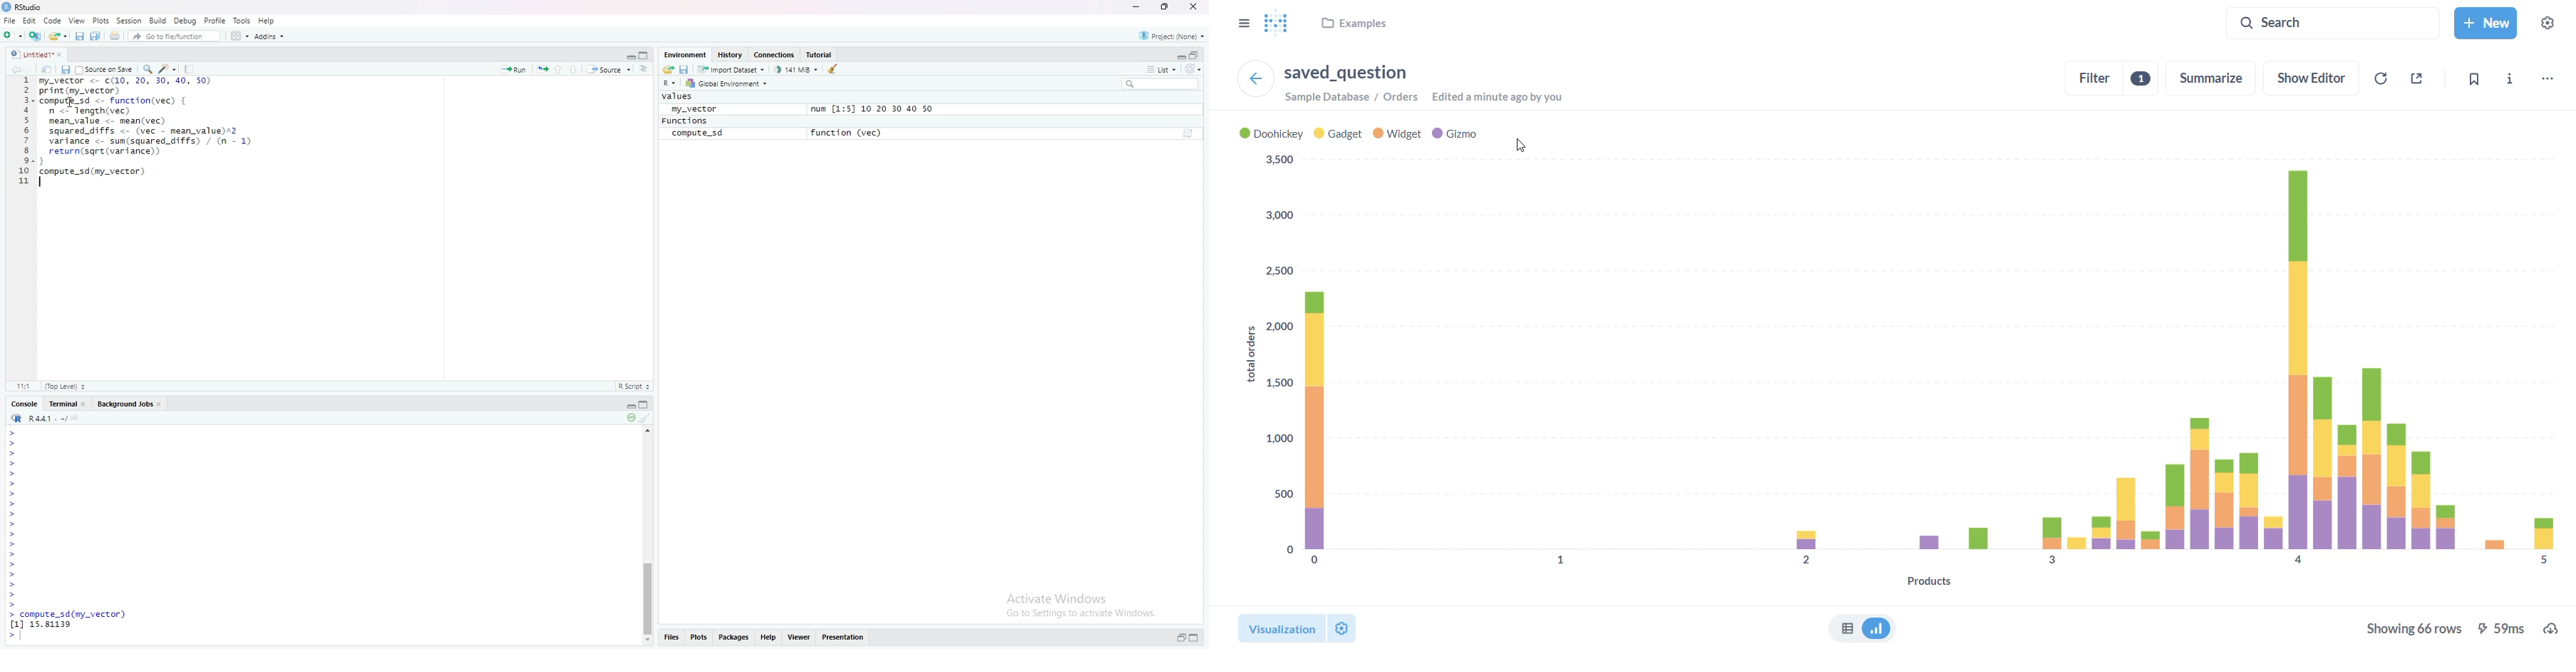 This screenshot has height=672, width=2576. What do you see at coordinates (78, 417) in the screenshot?
I see `View the current working directory` at bounding box center [78, 417].